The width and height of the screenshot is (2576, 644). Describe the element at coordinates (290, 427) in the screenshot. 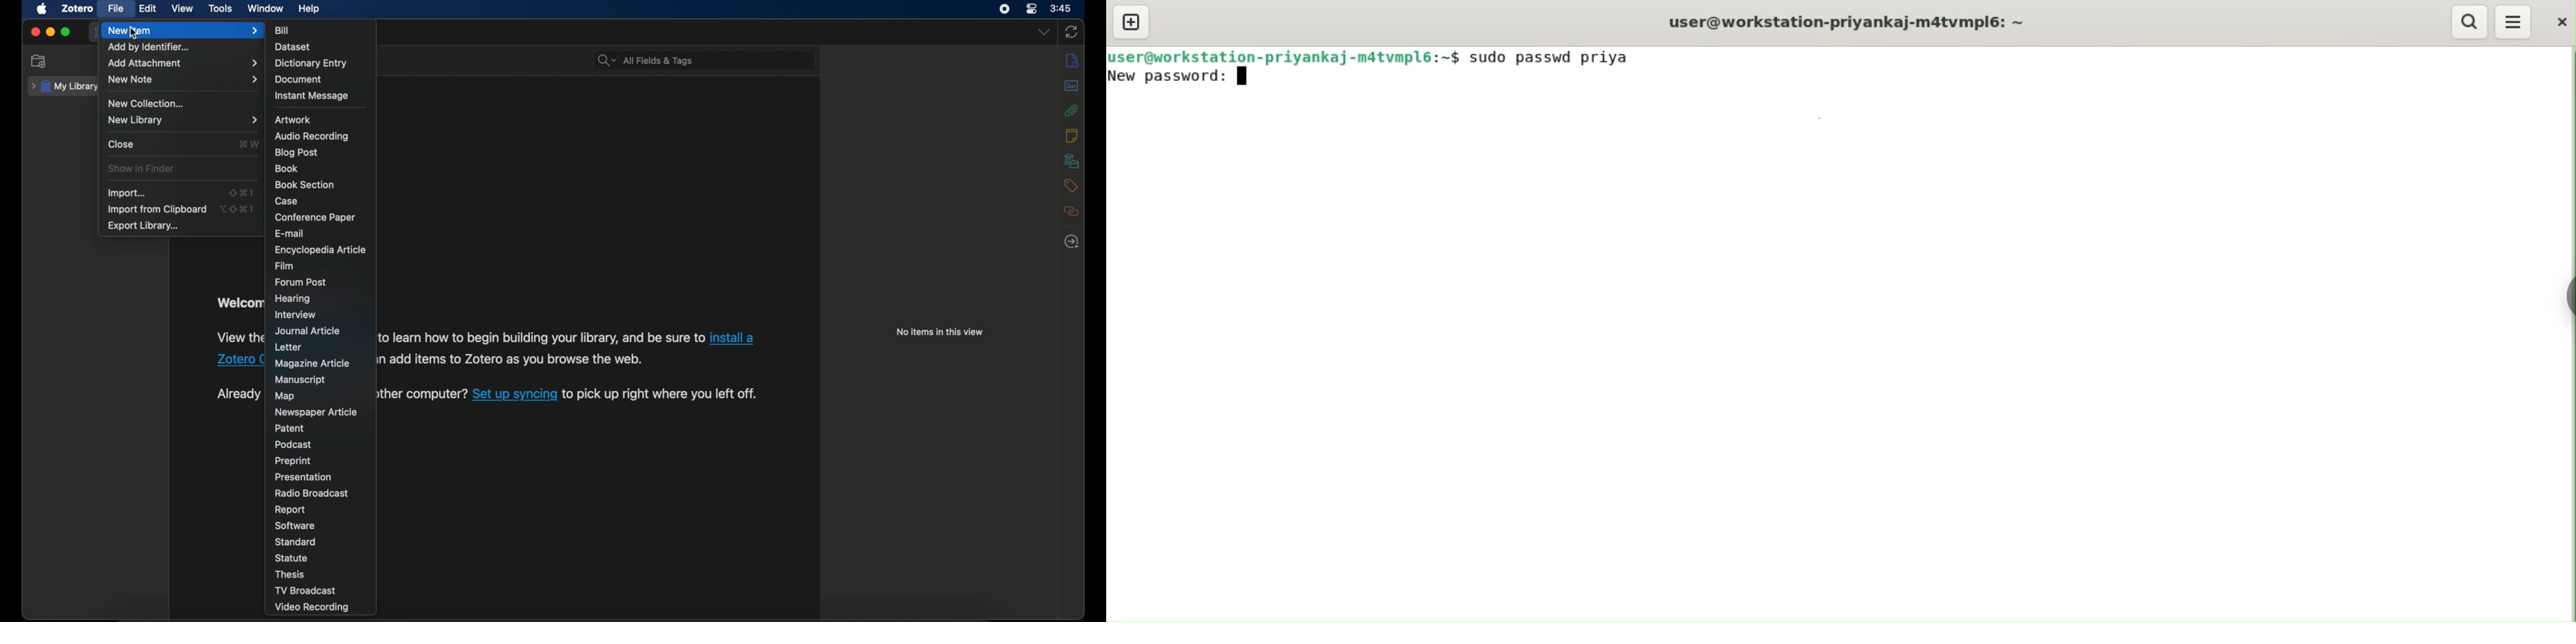

I see `patent` at that location.